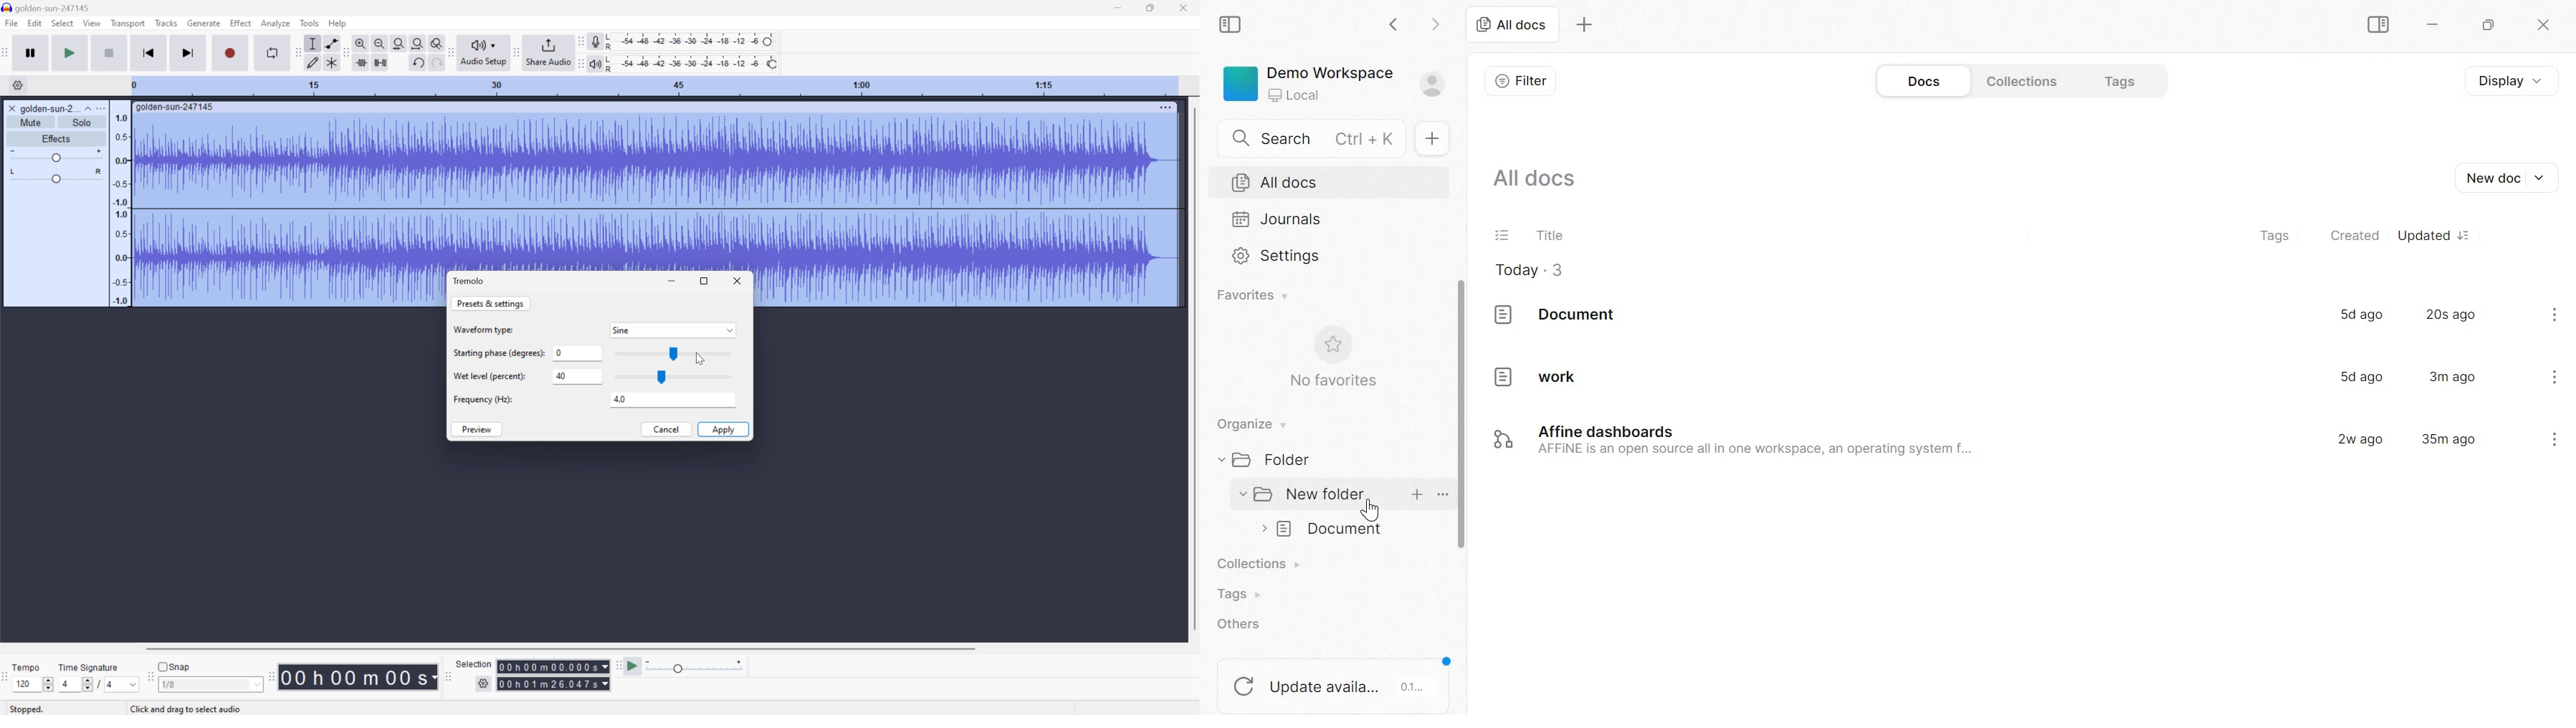 Image resolution: width=2576 pixels, height=728 pixels. Describe the element at coordinates (1416, 494) in the screenshot. I see `new doc` at that location.